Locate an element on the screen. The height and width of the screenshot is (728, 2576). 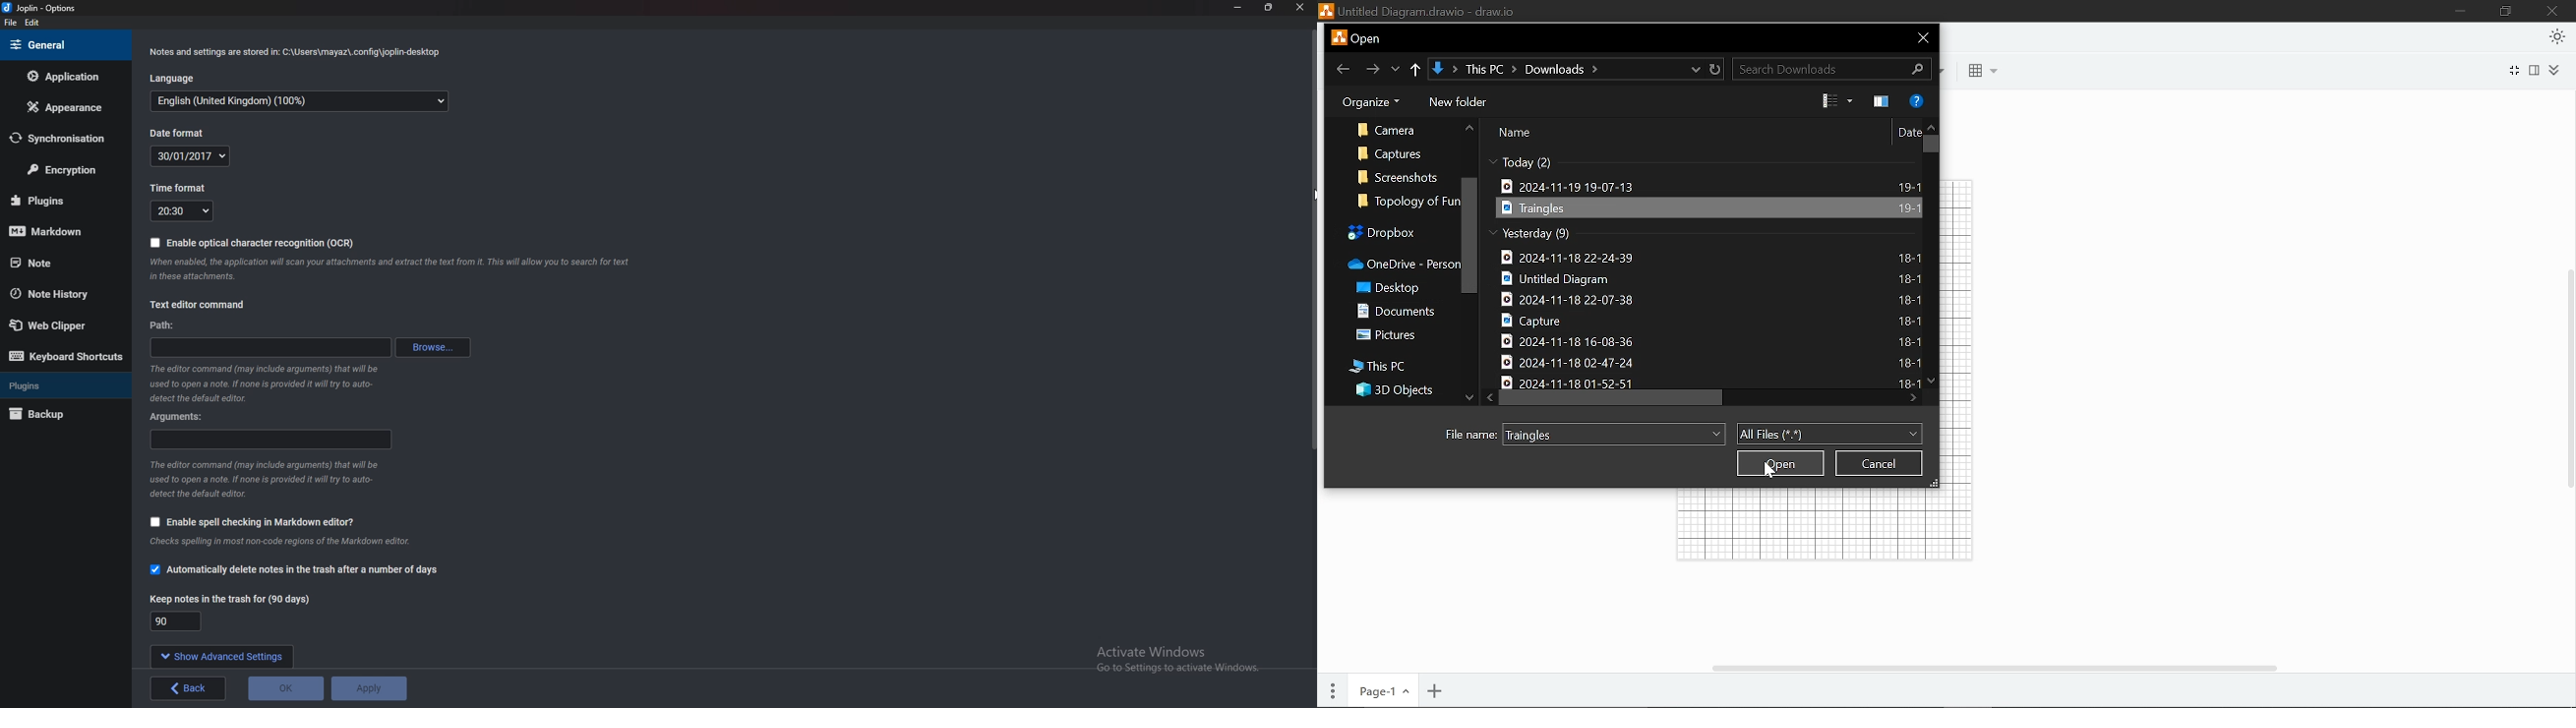
Keep notes in the trash for is located at coordinates (175, 621).